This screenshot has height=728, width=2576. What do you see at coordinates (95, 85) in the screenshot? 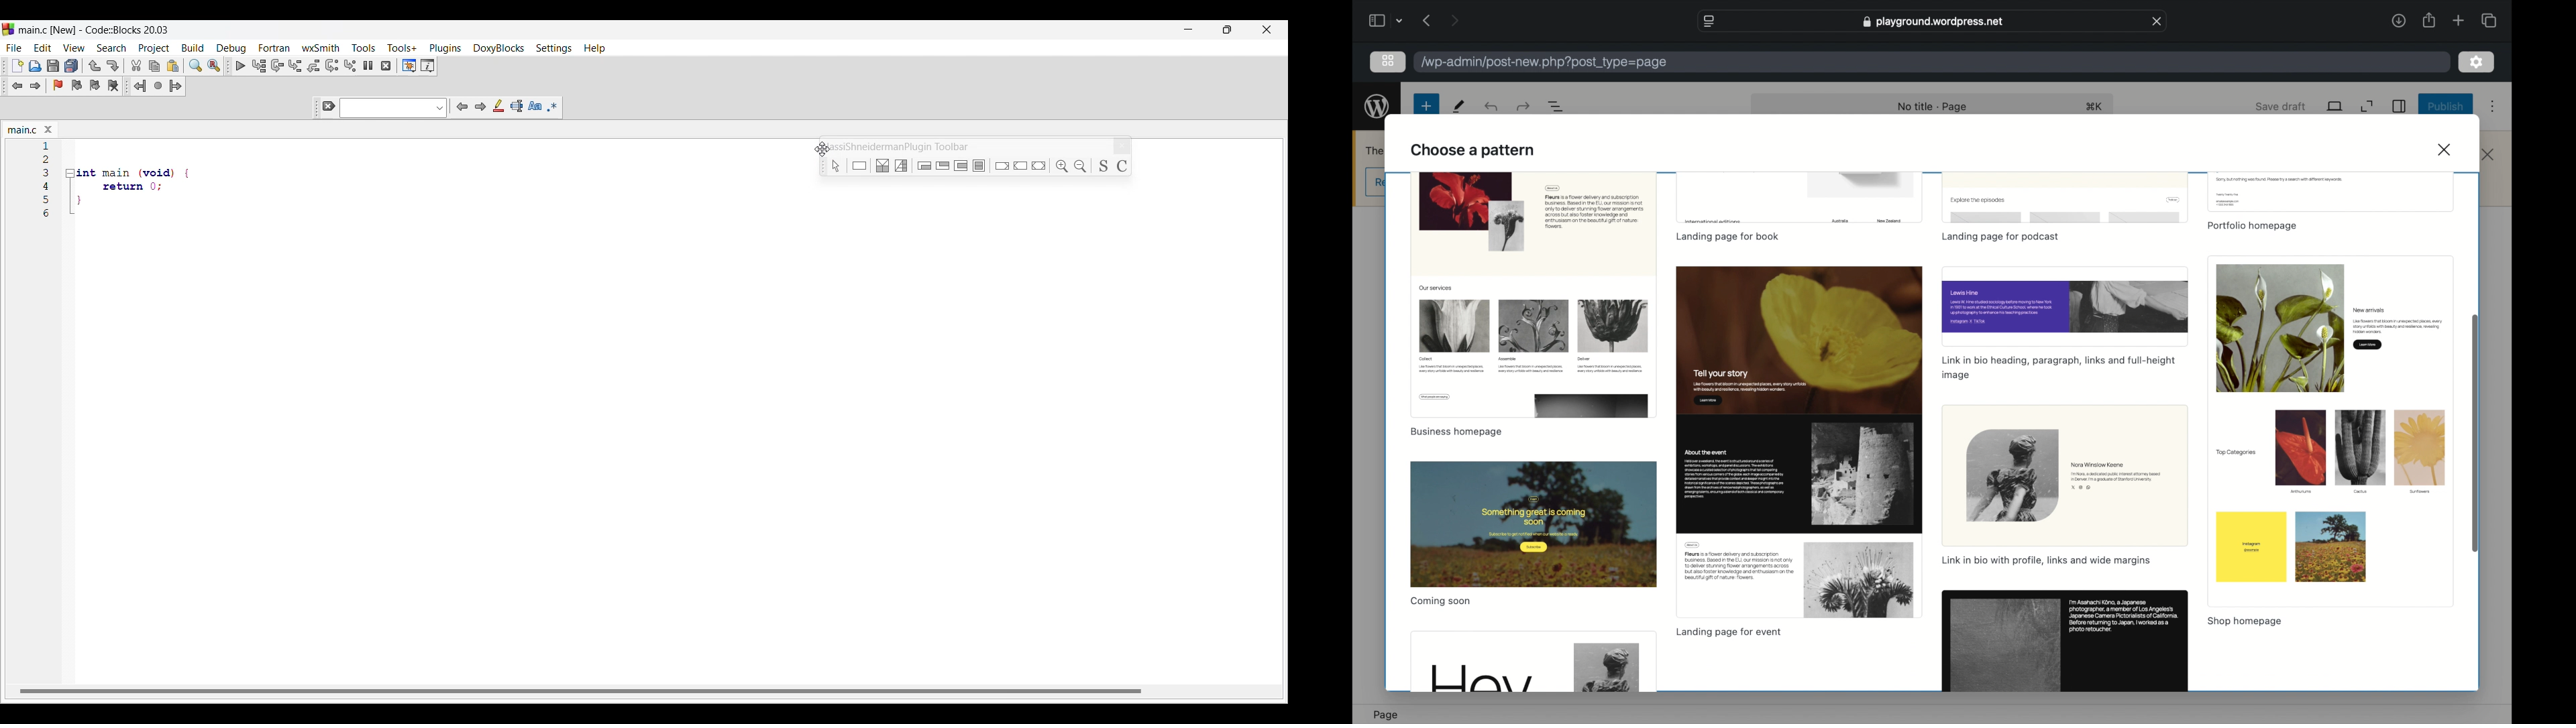
I see `Next bookmark` at bounding box center [95, 85].